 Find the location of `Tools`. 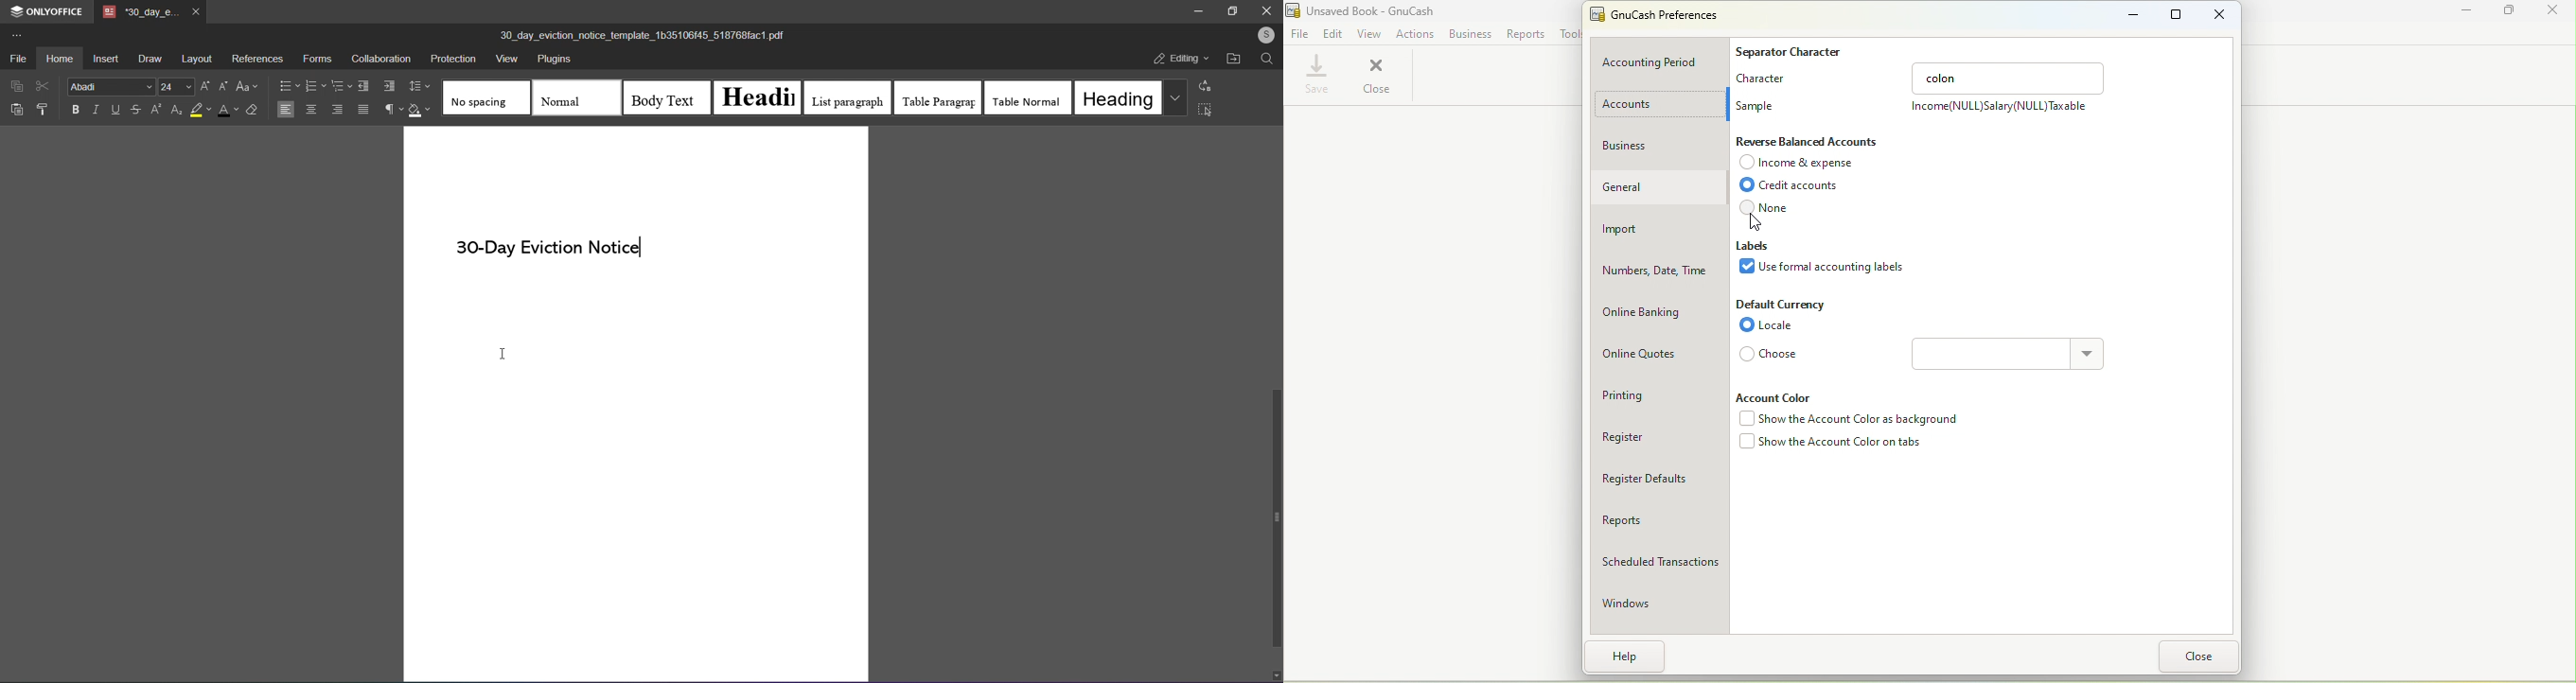

Tools is located at coordinates (1571, 35).